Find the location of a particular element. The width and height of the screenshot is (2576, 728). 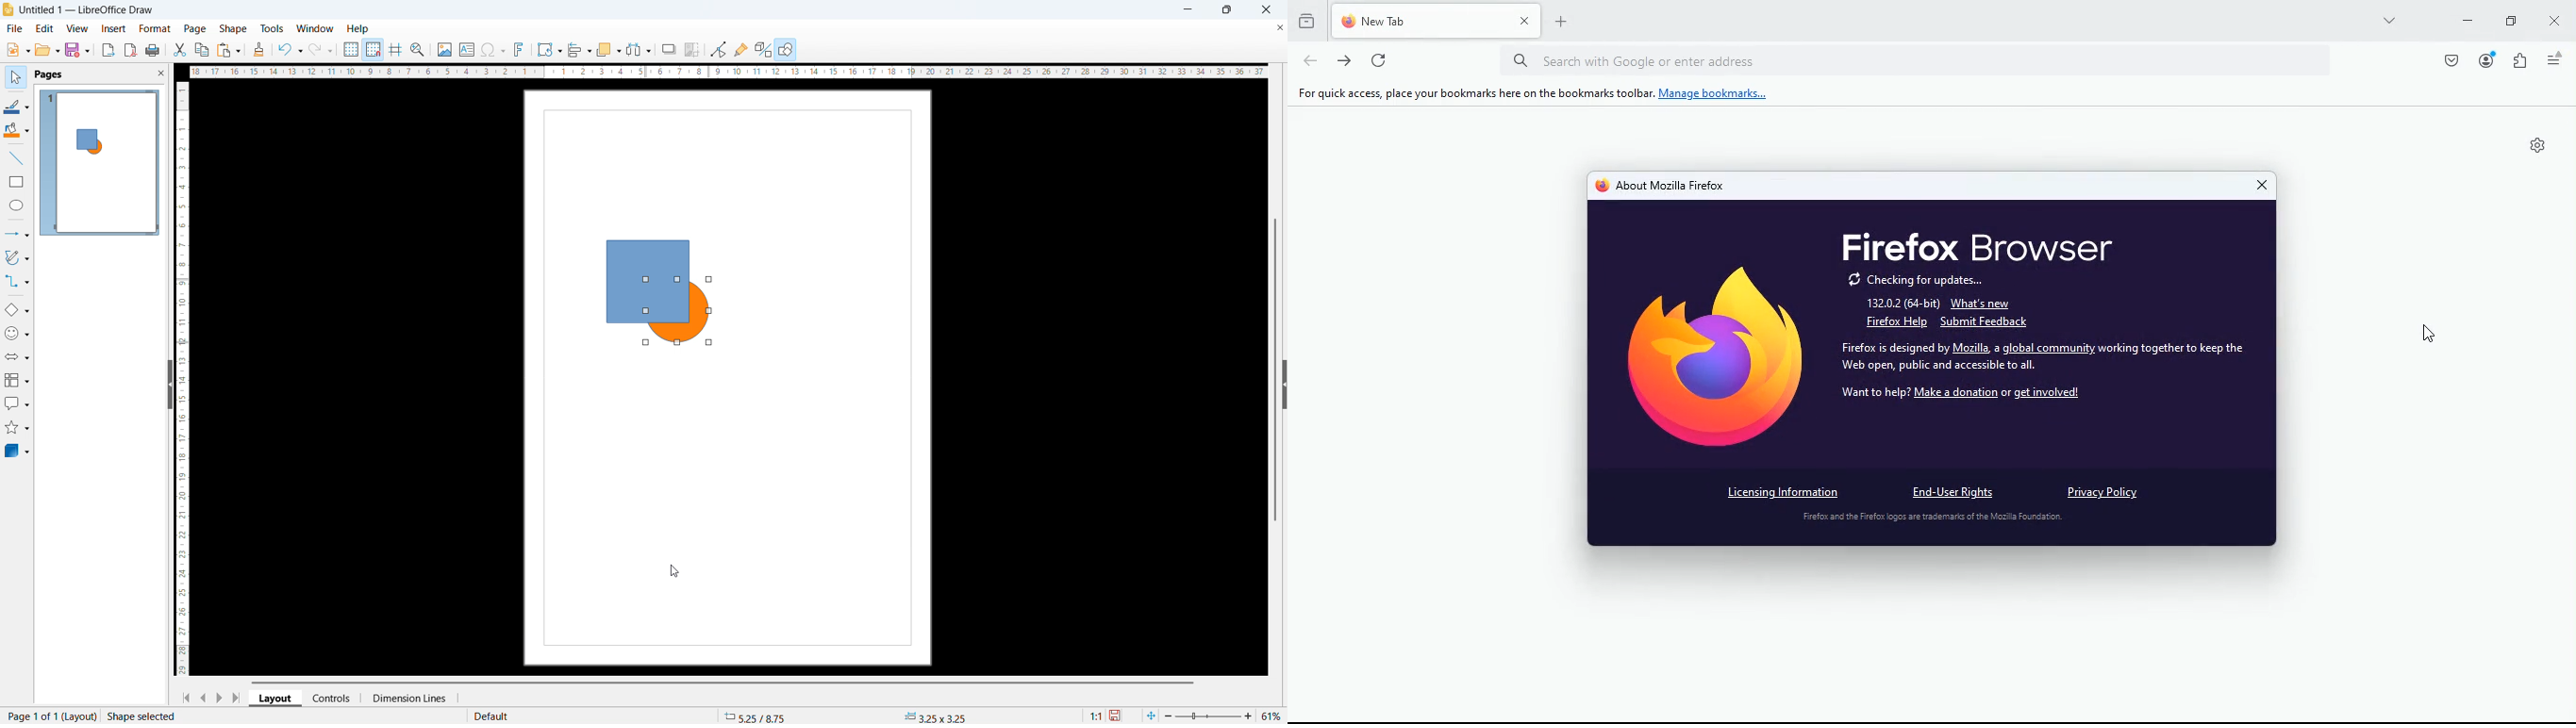

Block arrows  is located at coordinates (17, 356).